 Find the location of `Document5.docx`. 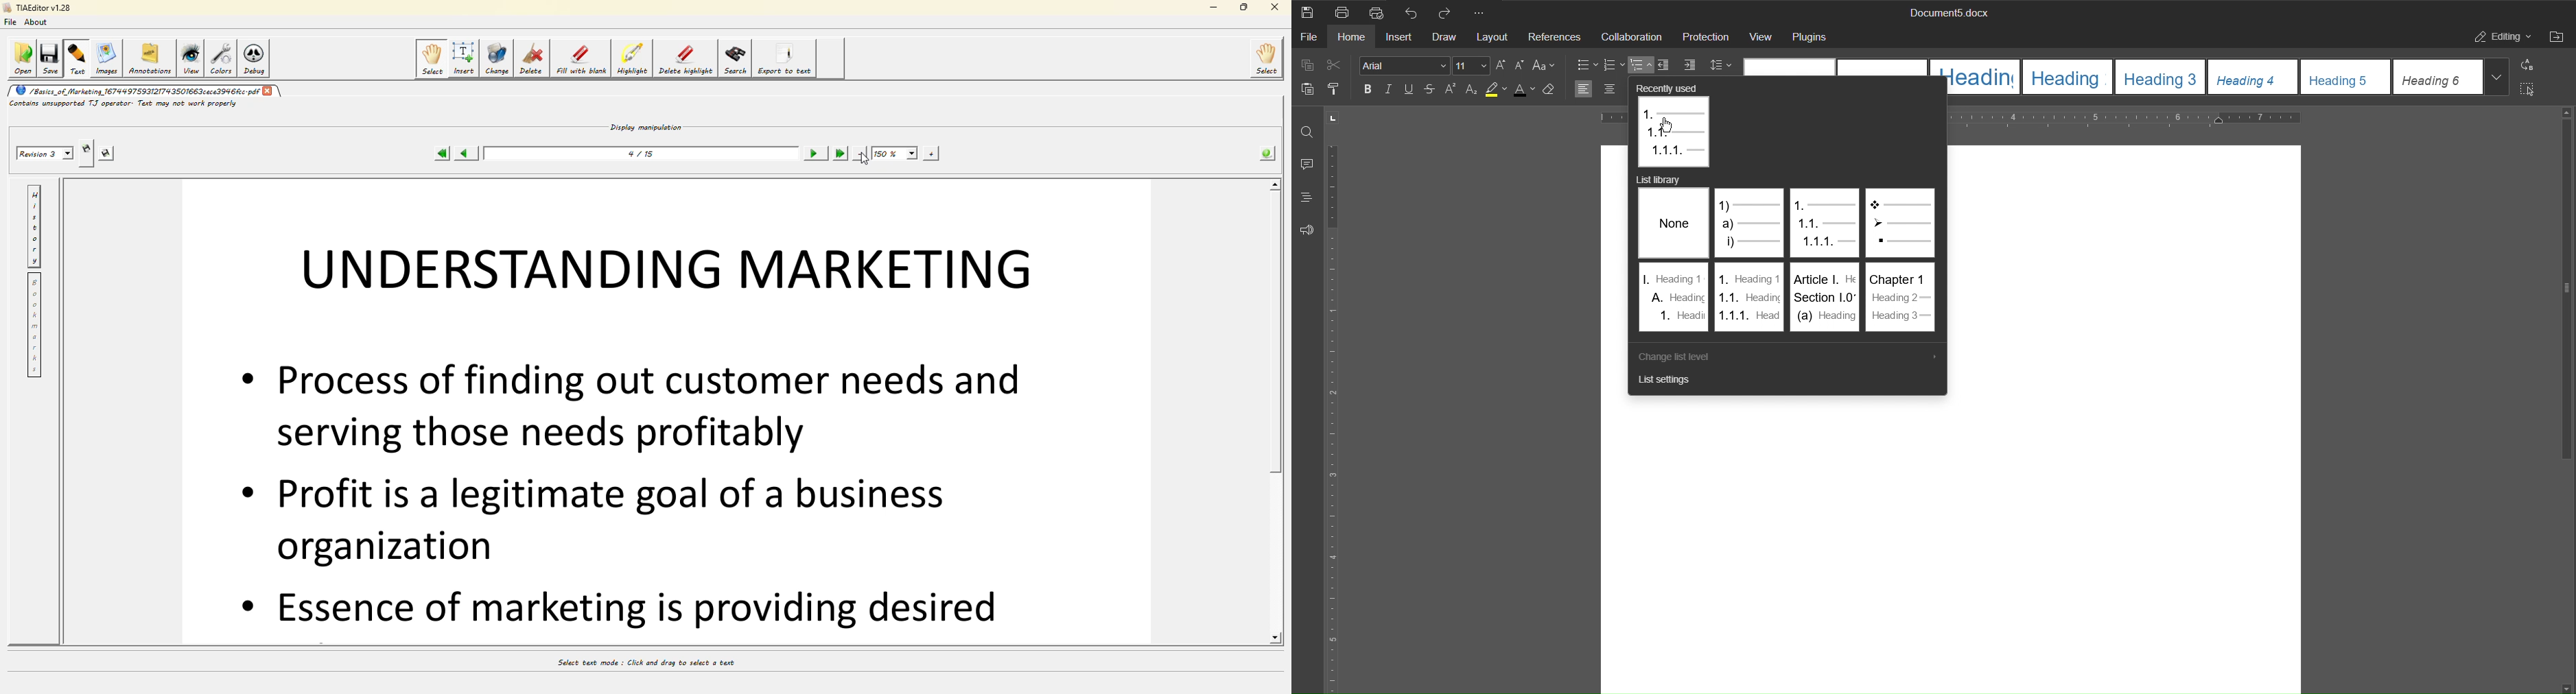

Document5.docx is located at coordinates (1946, 13).